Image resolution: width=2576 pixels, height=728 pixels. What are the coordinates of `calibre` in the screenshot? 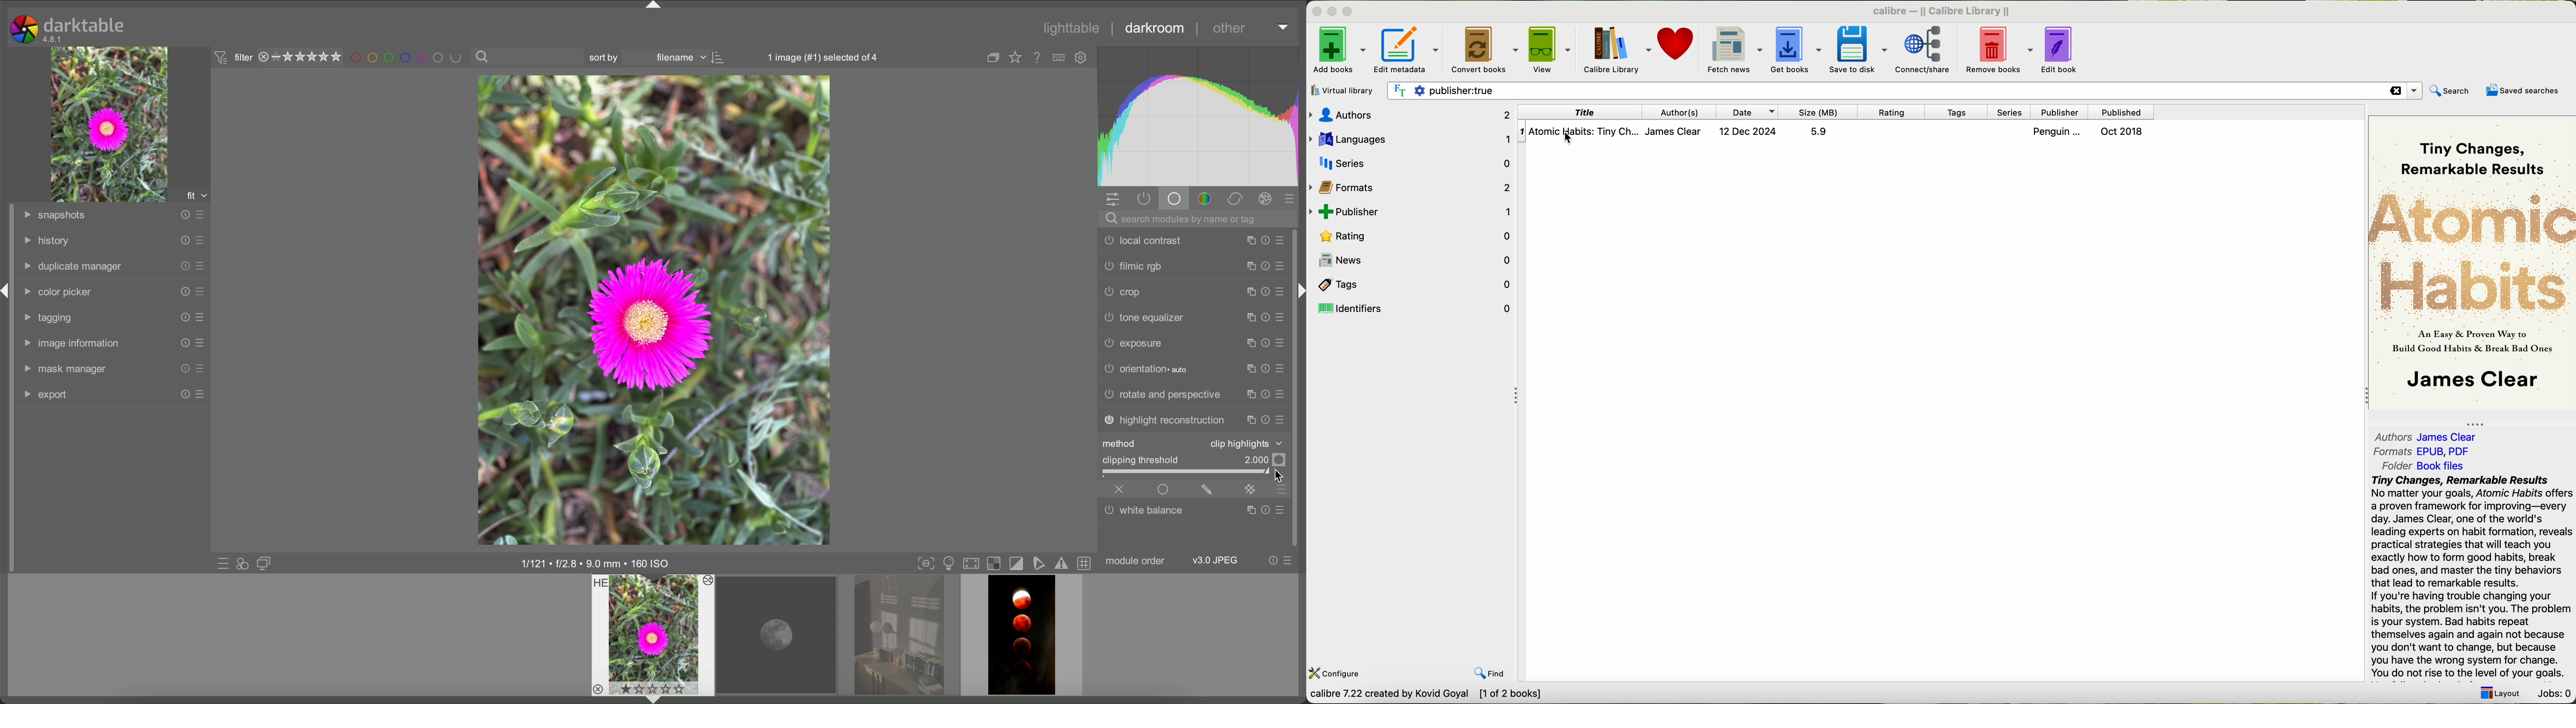 It's located at (1940, 9).